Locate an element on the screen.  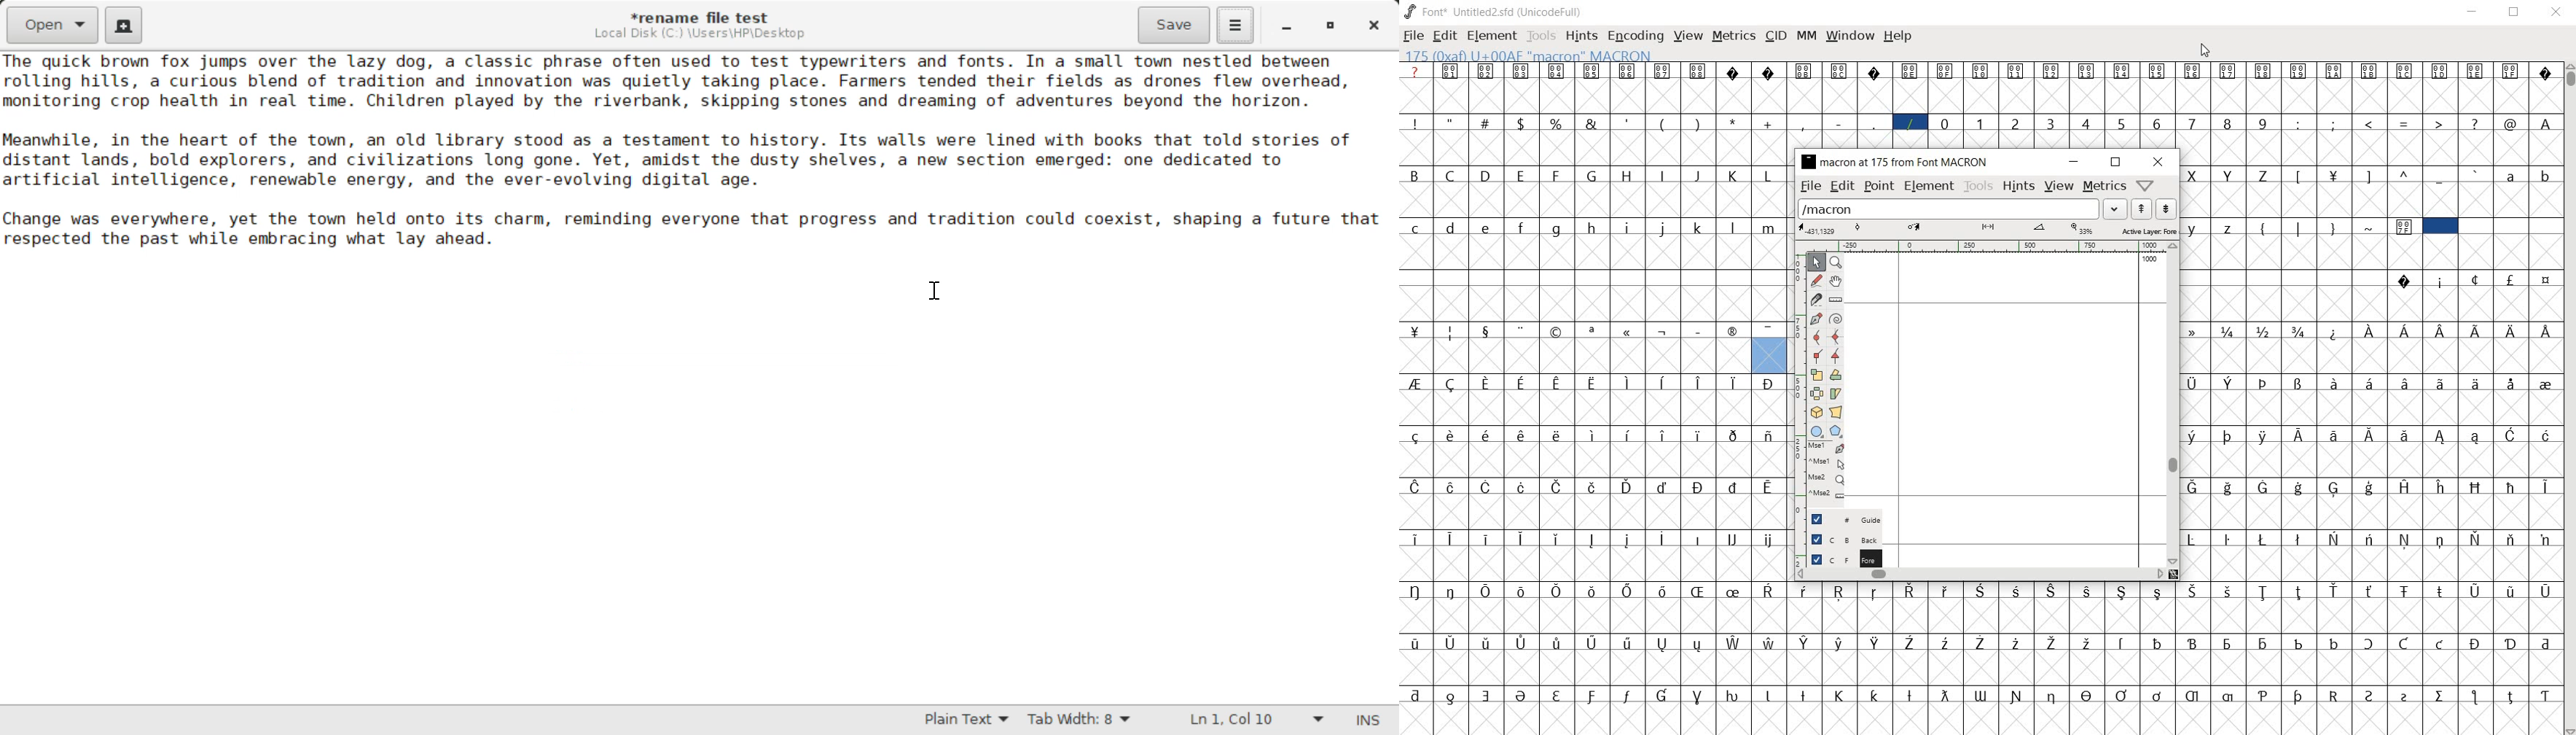
Symbol is located at coordinates (2300, 641).